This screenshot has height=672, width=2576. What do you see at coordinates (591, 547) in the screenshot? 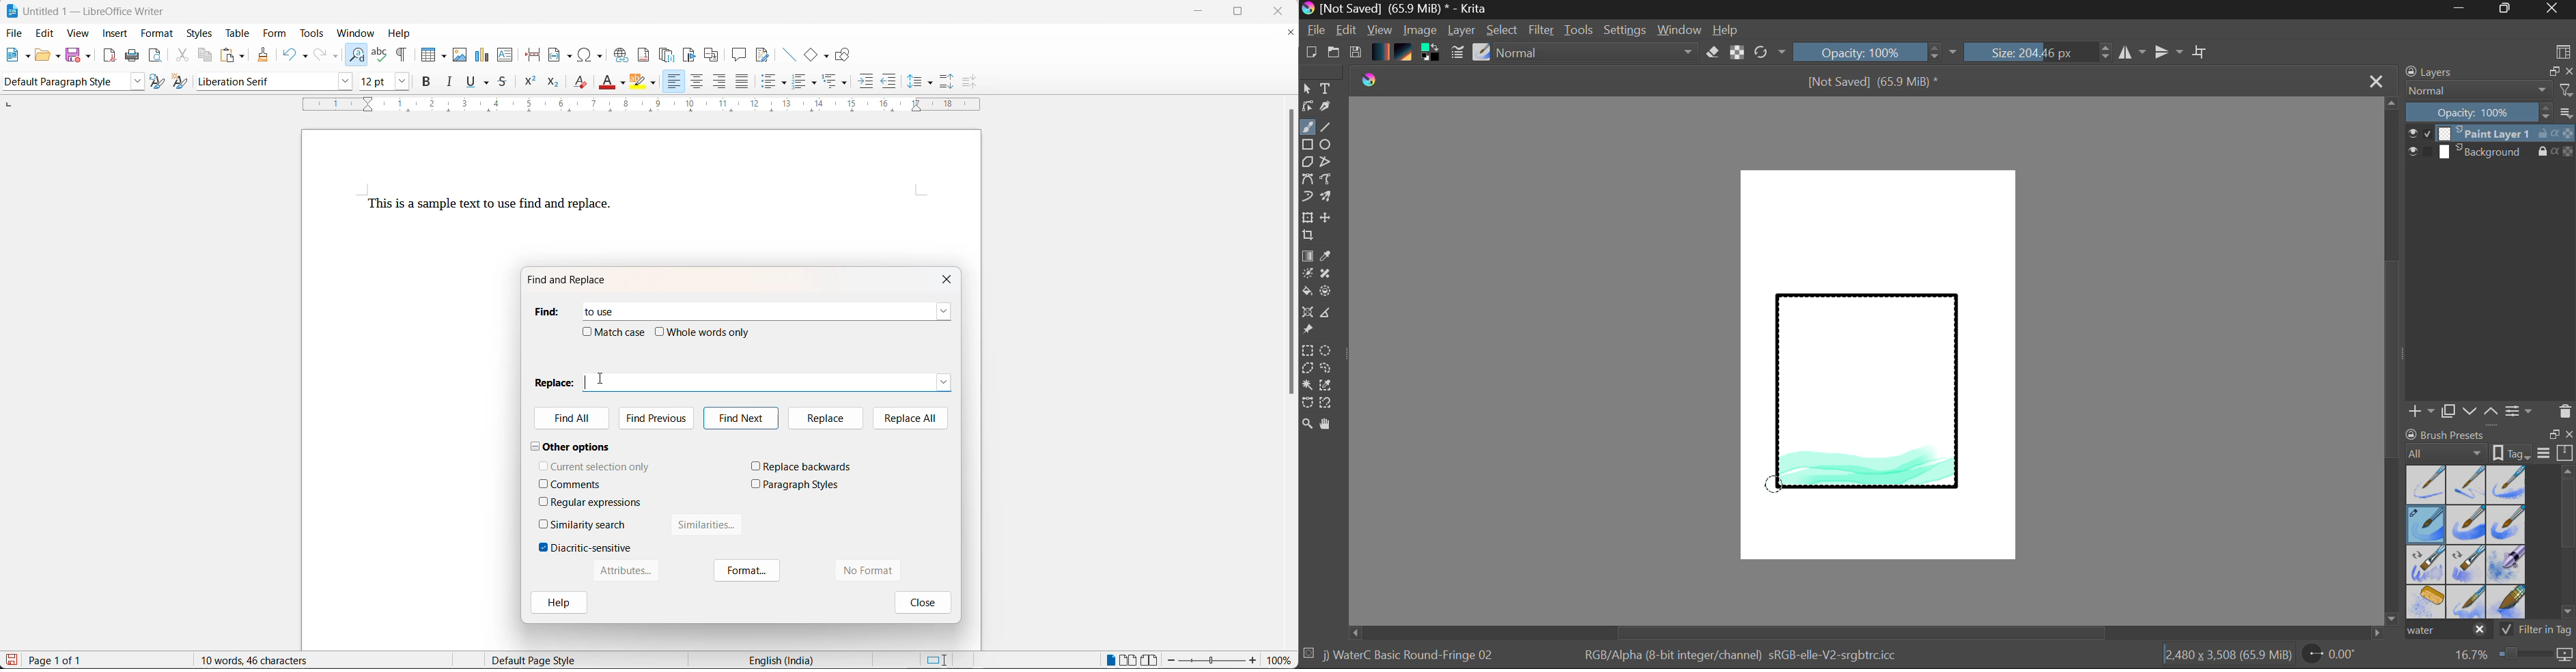
I see `diacritic-sensitive` at bounding box center [591, 547].